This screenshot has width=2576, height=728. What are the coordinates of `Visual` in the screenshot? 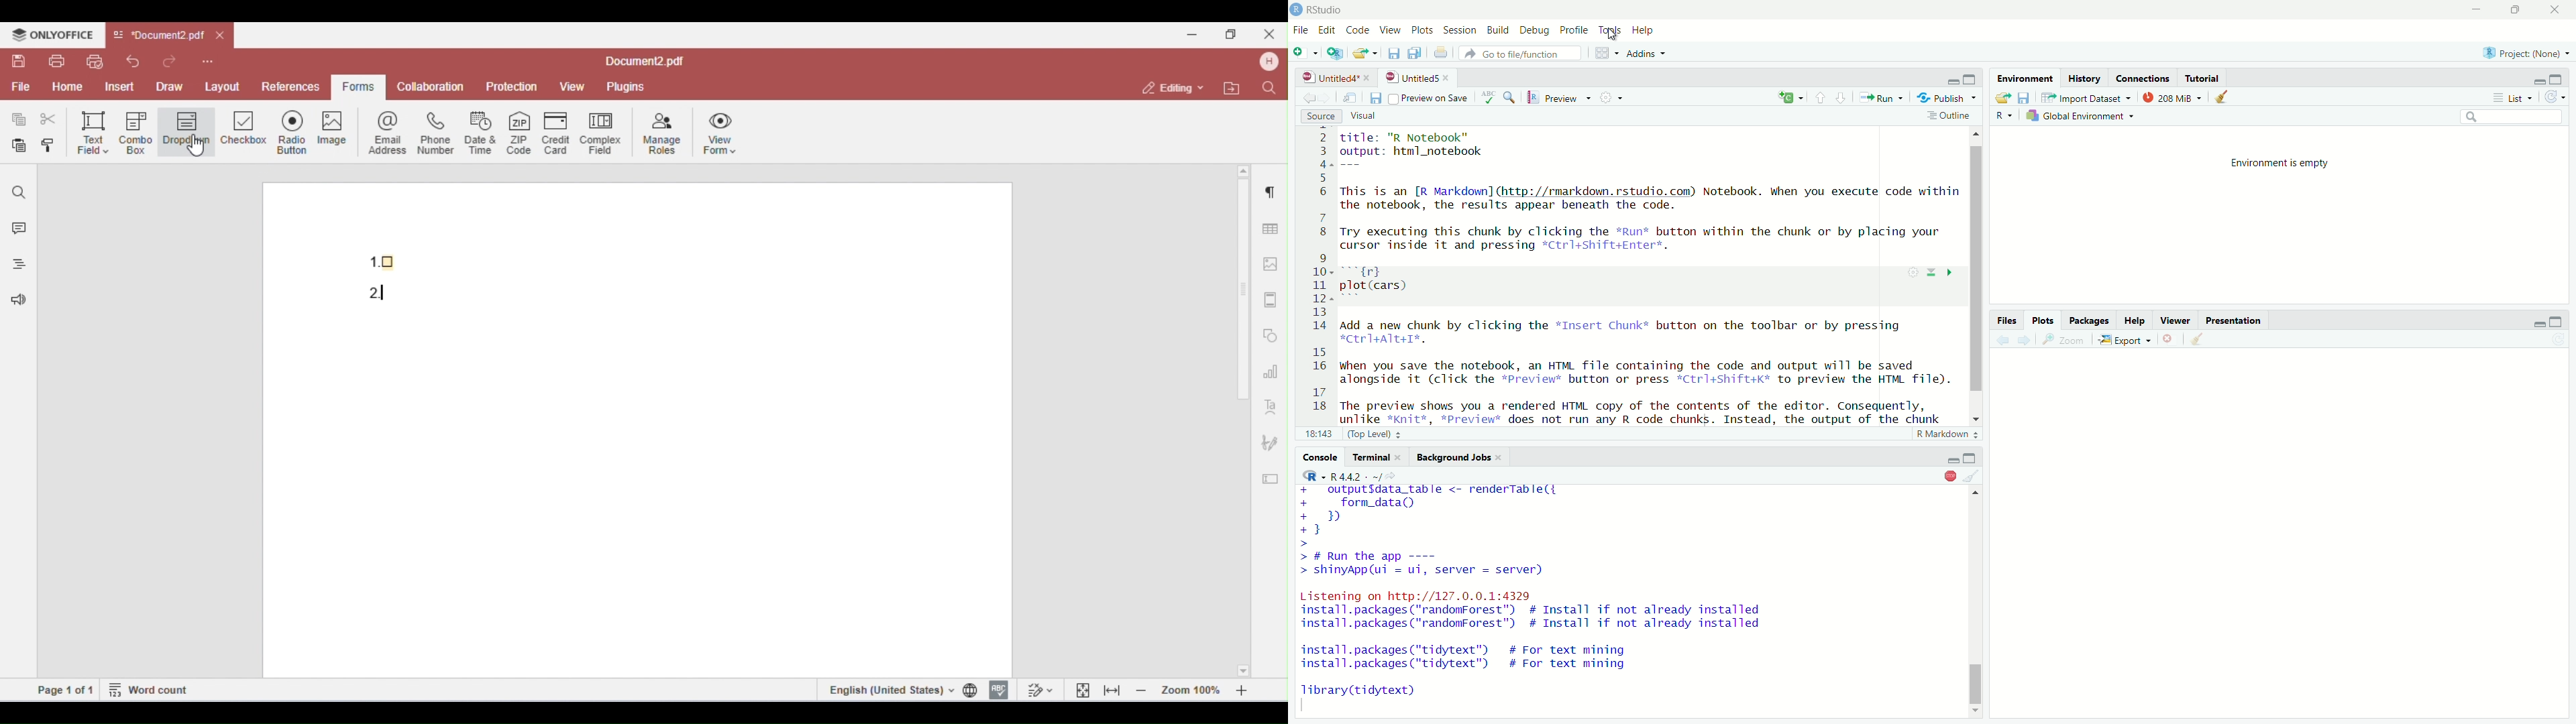 It's located at (1371, 117).